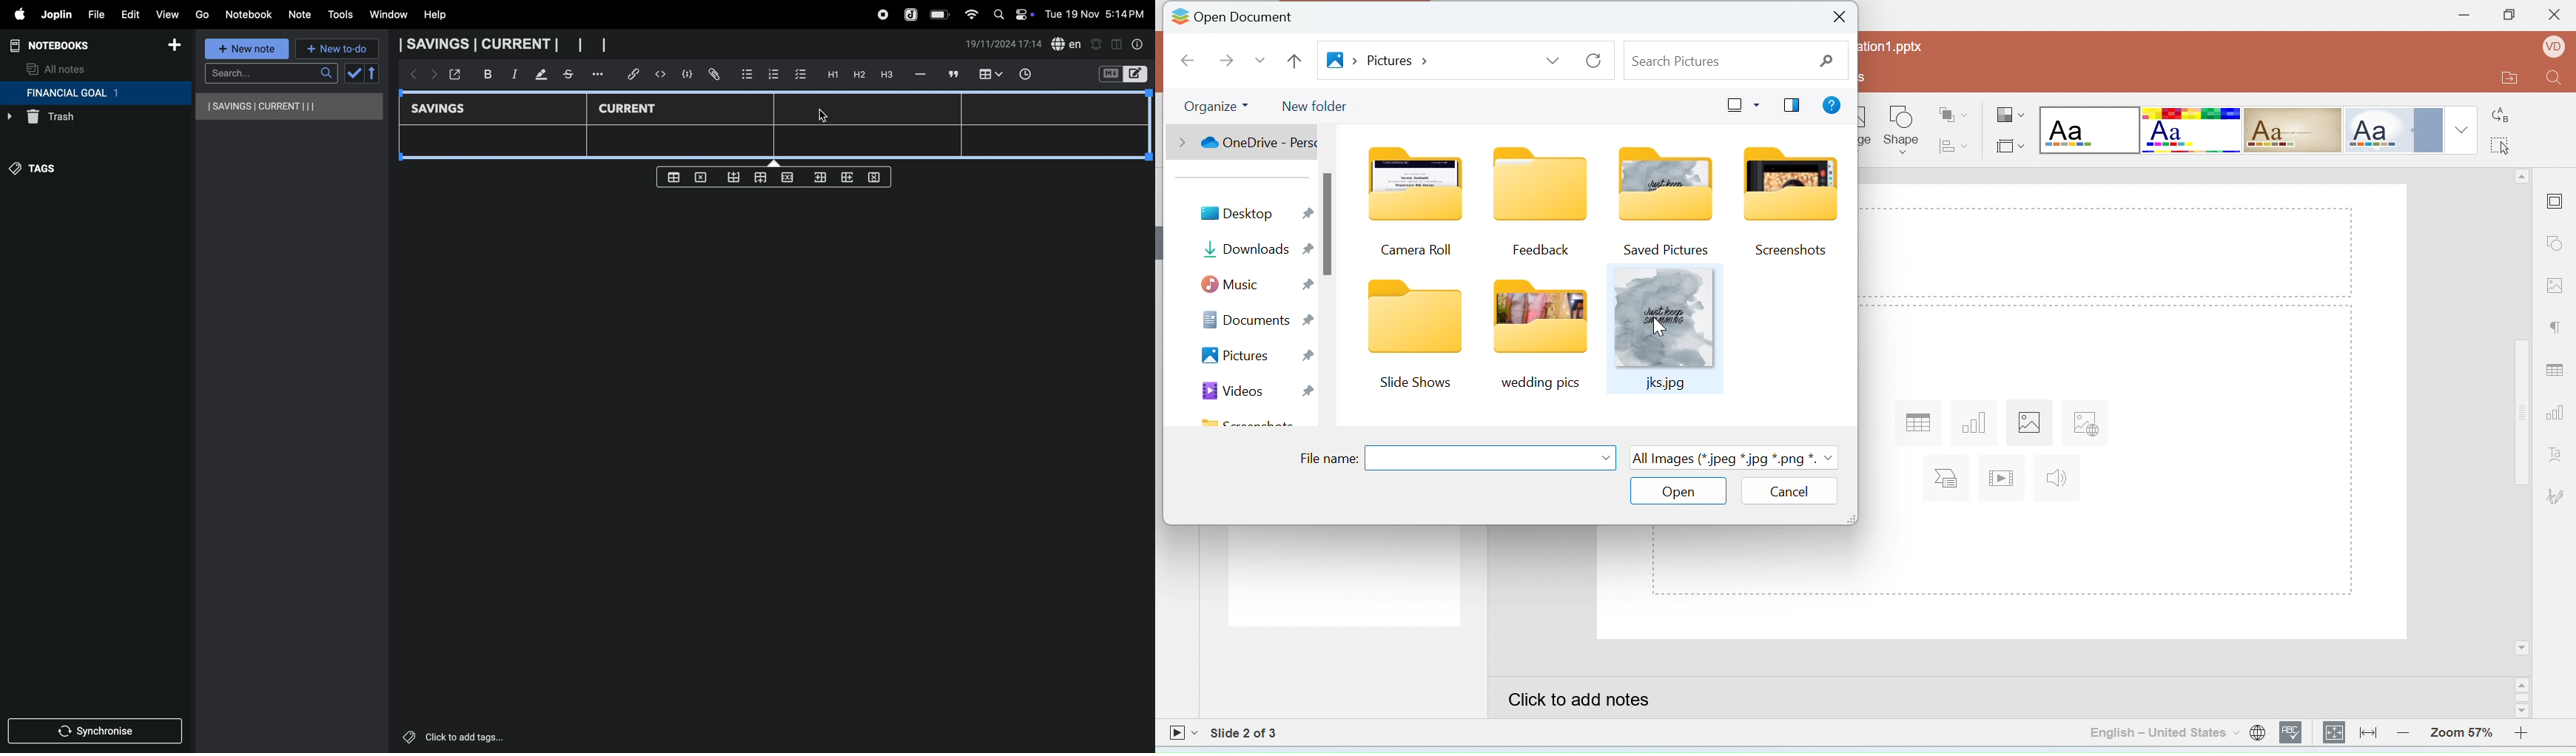  Describe the element at coordinates (703, 176) in the screenshot. I see `delete` at that location.